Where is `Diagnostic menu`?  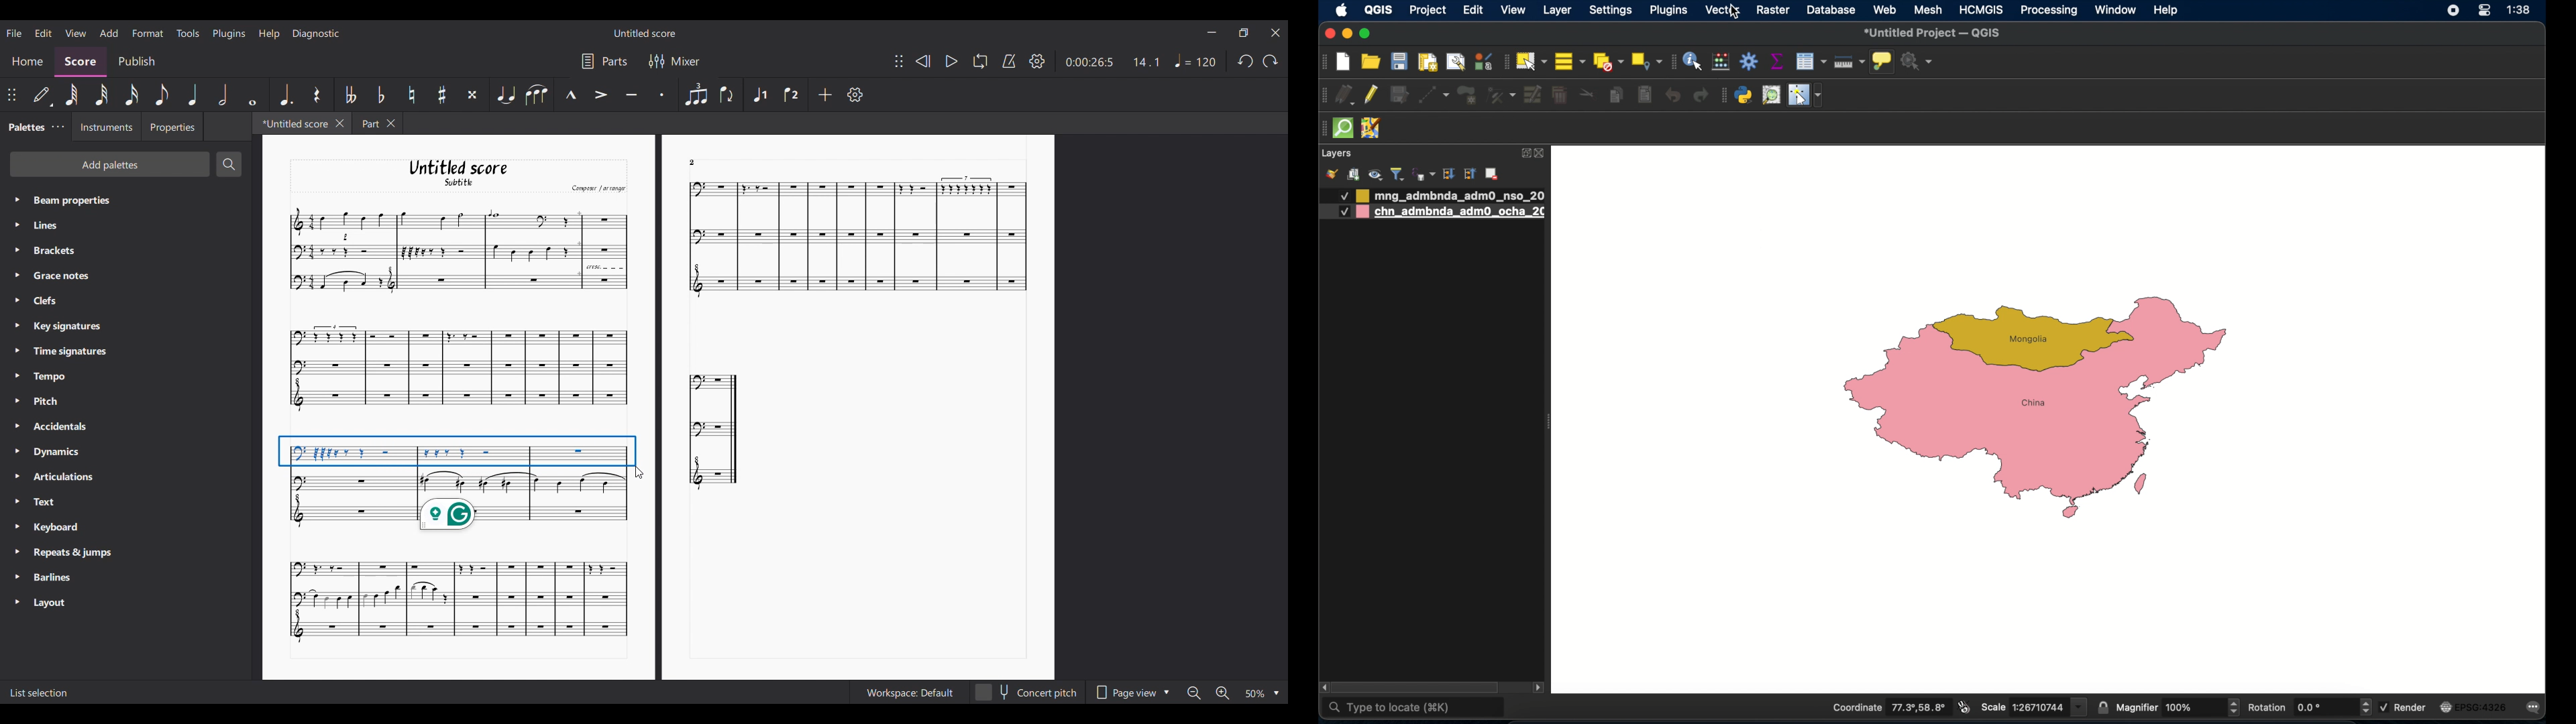 Diagnostic menu is located at coordinates (317, 34).